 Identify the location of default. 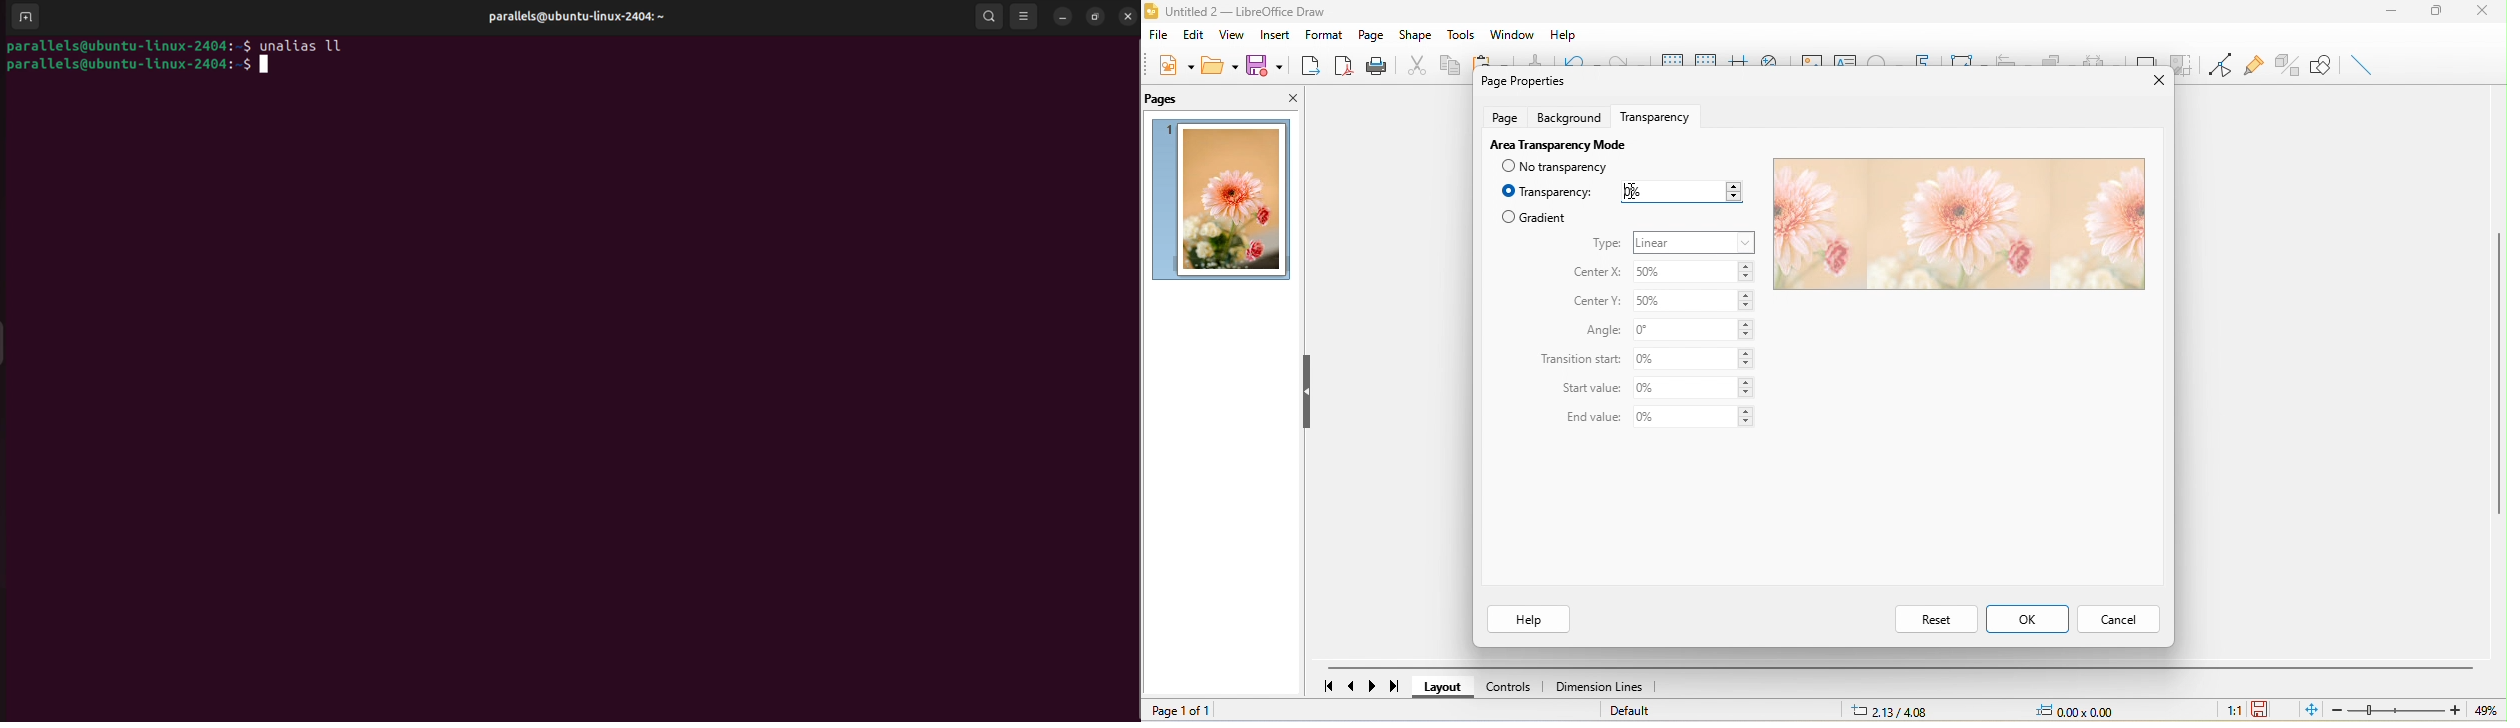
(1632, 711).